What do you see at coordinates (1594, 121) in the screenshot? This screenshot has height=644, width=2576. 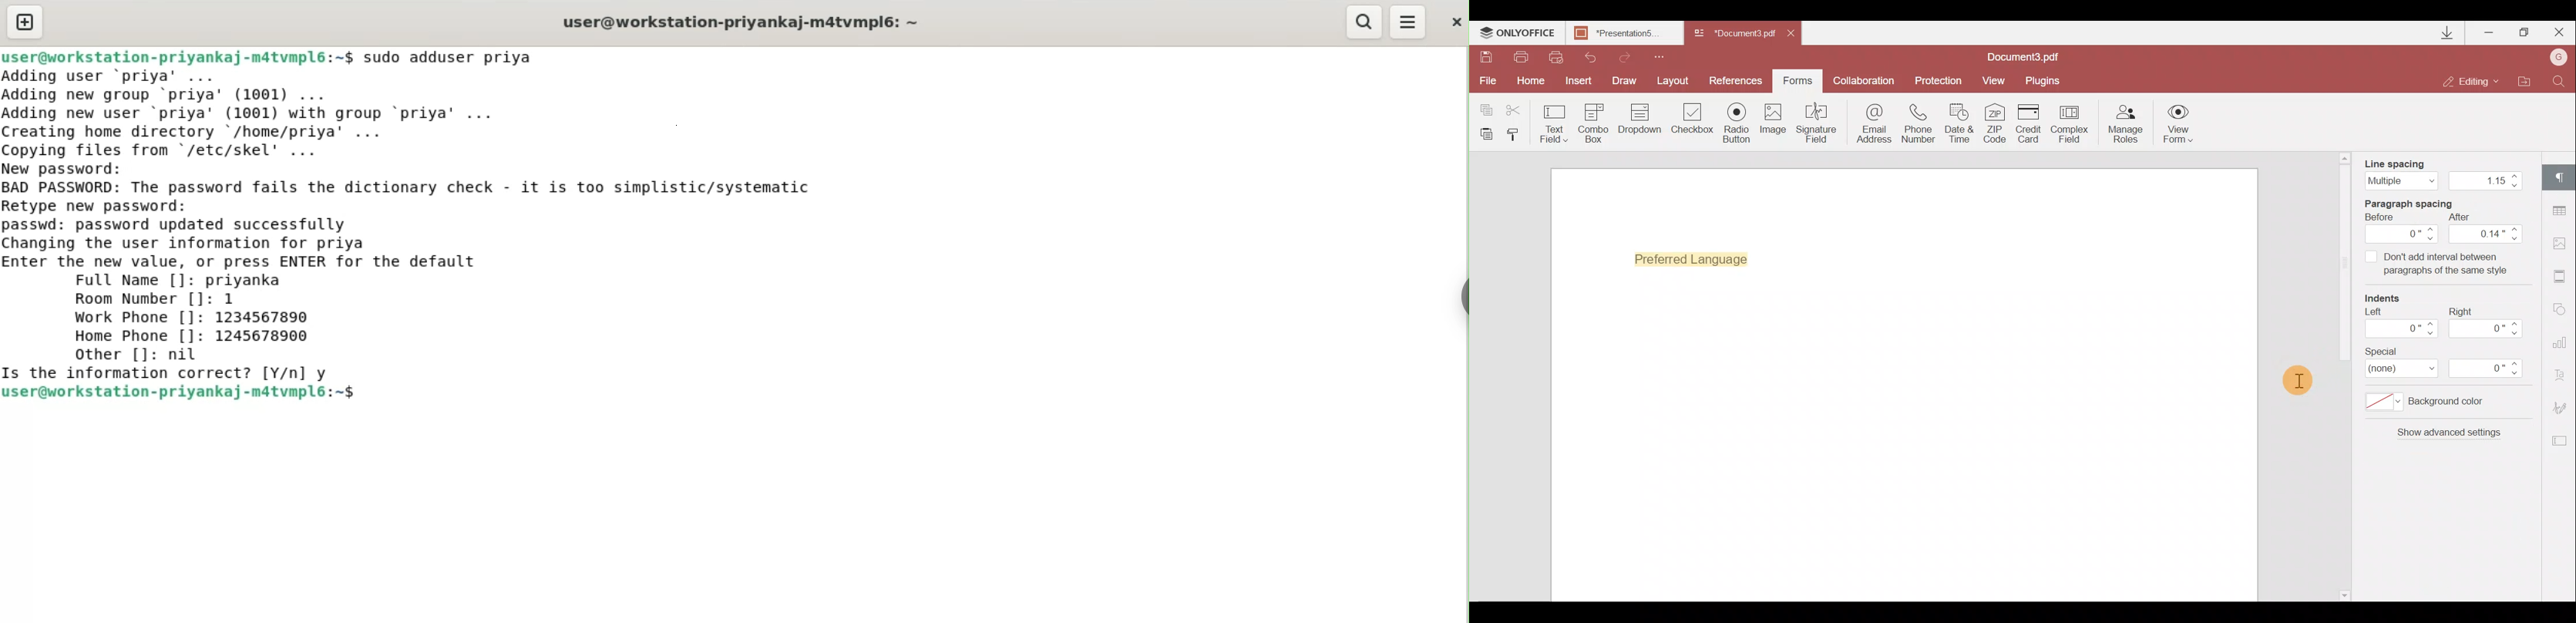 I see `Combo box` at bounding box center [1594, 121].